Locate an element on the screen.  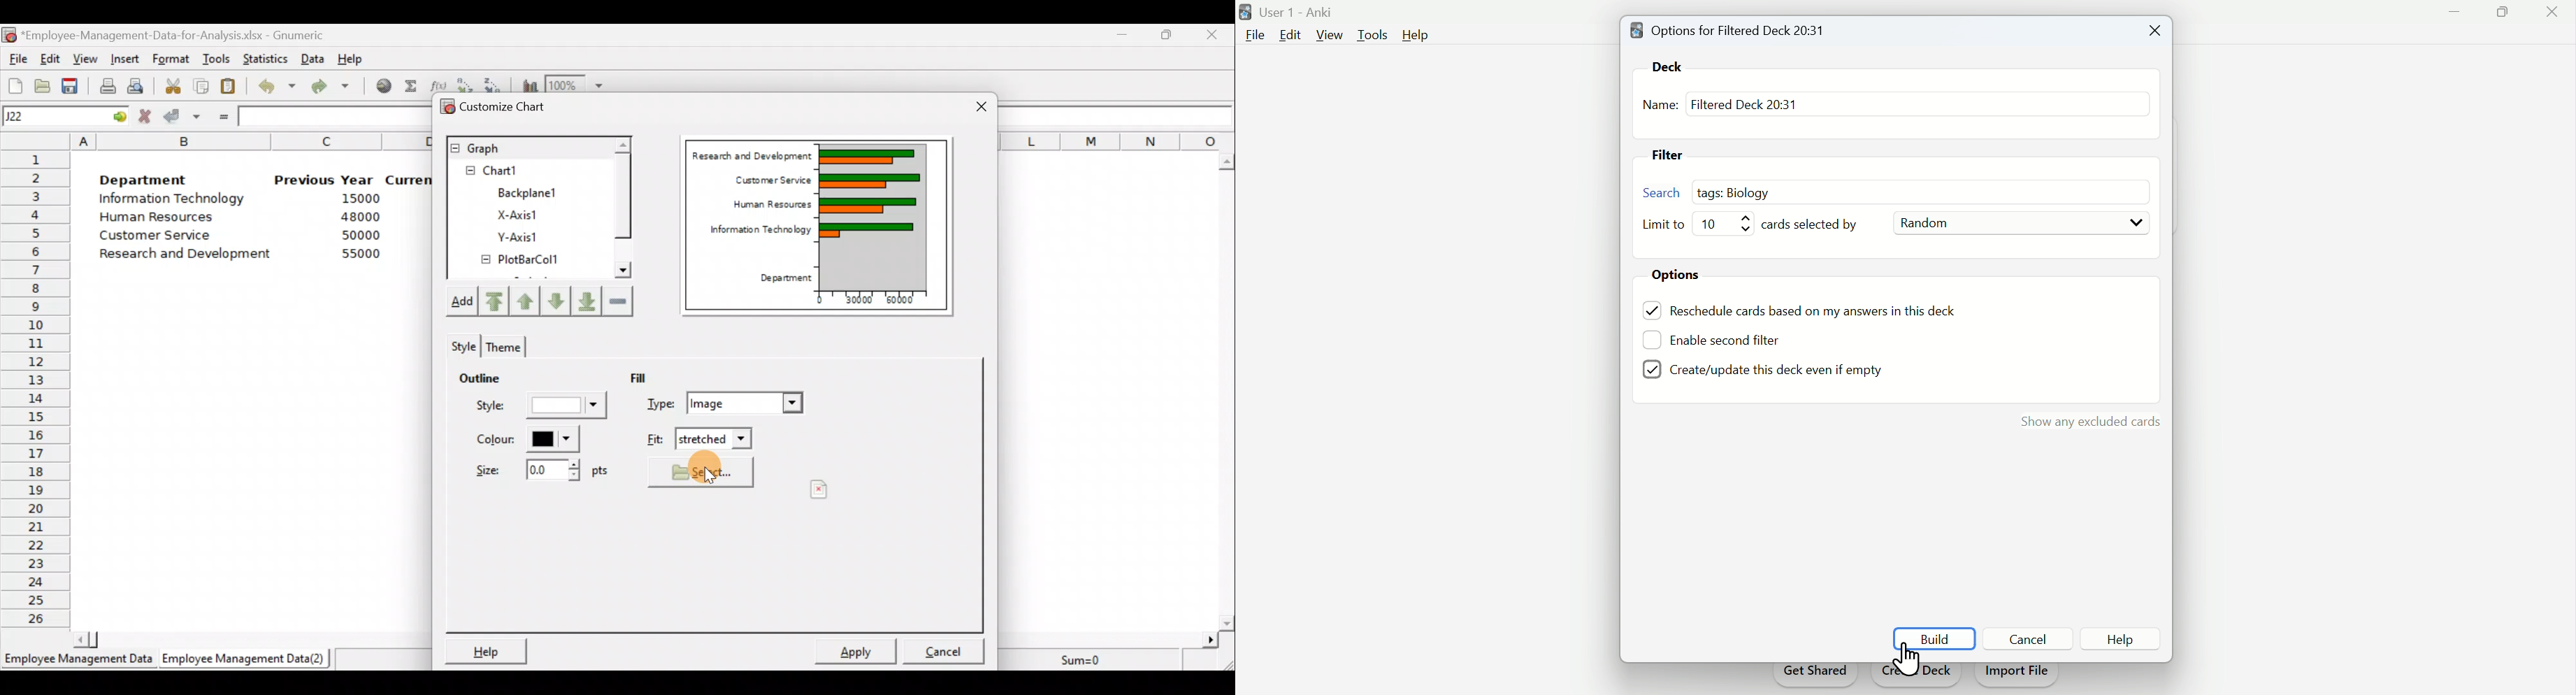
30000 is located at coordinates (856, 300).